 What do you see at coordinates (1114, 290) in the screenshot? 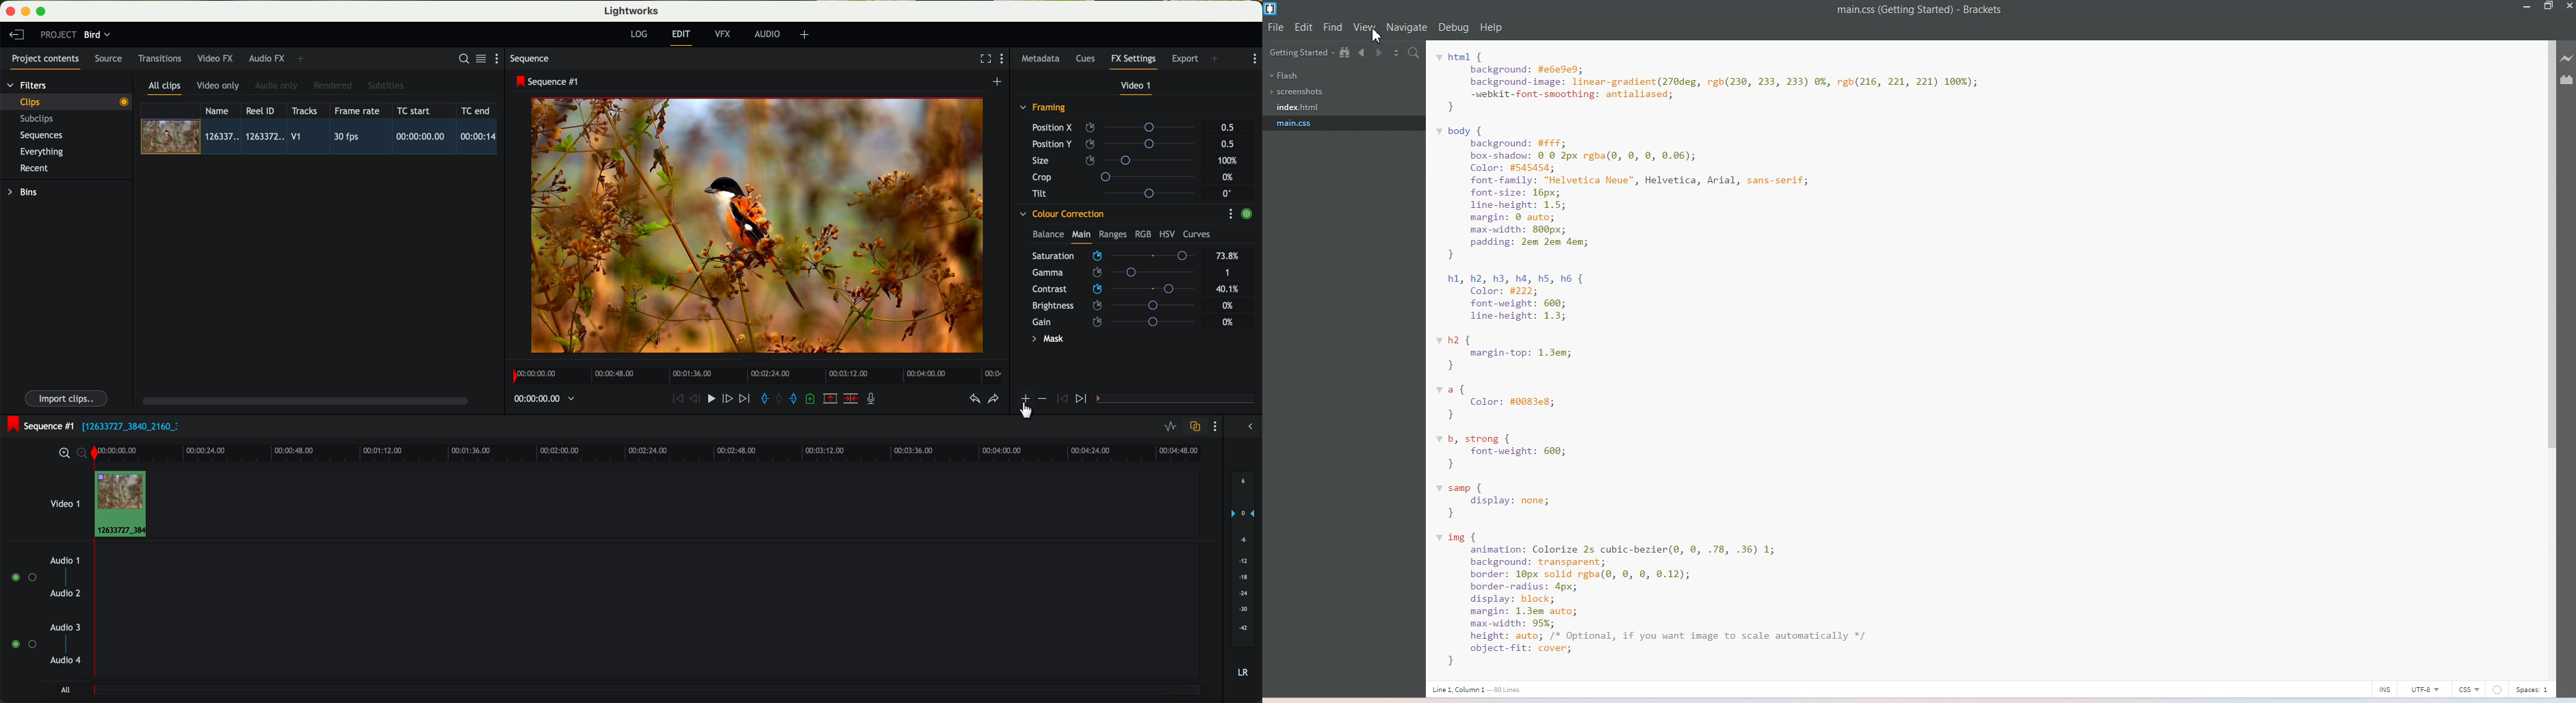
I see `click on contrast` at bounding box center [1114, 290].